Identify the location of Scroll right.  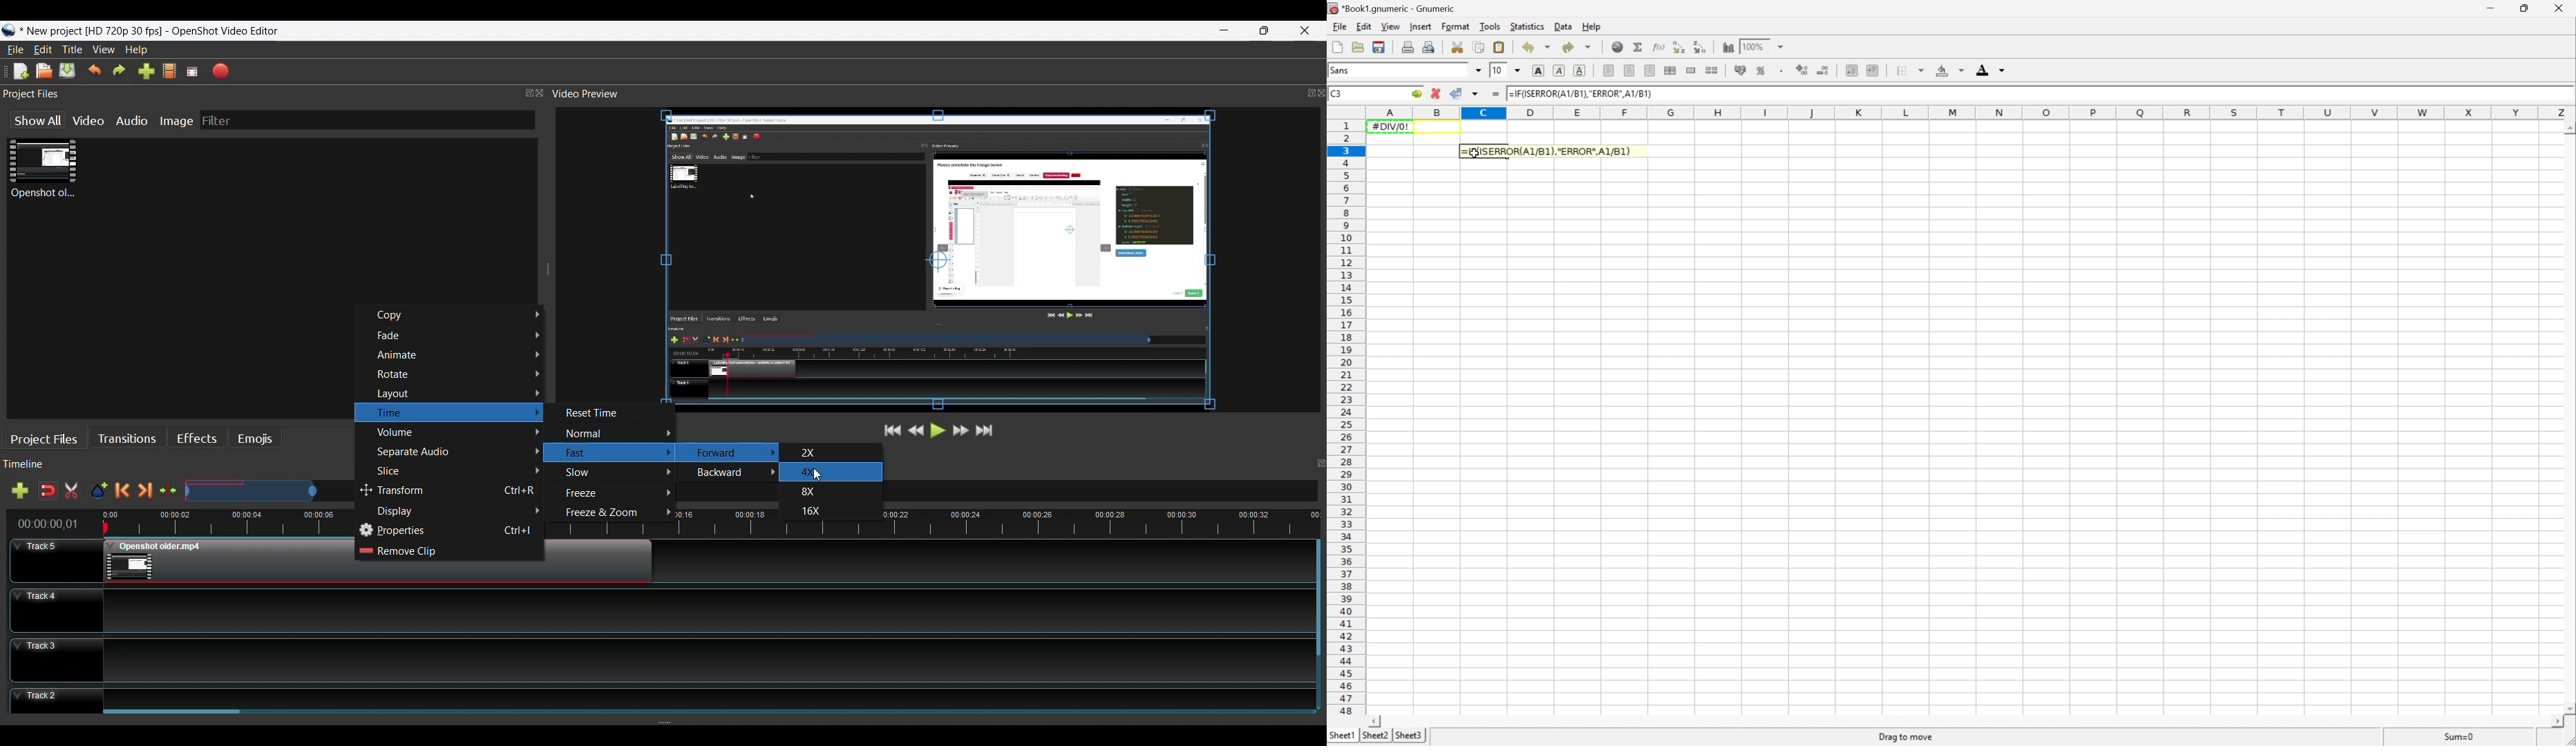
(2548, 723).